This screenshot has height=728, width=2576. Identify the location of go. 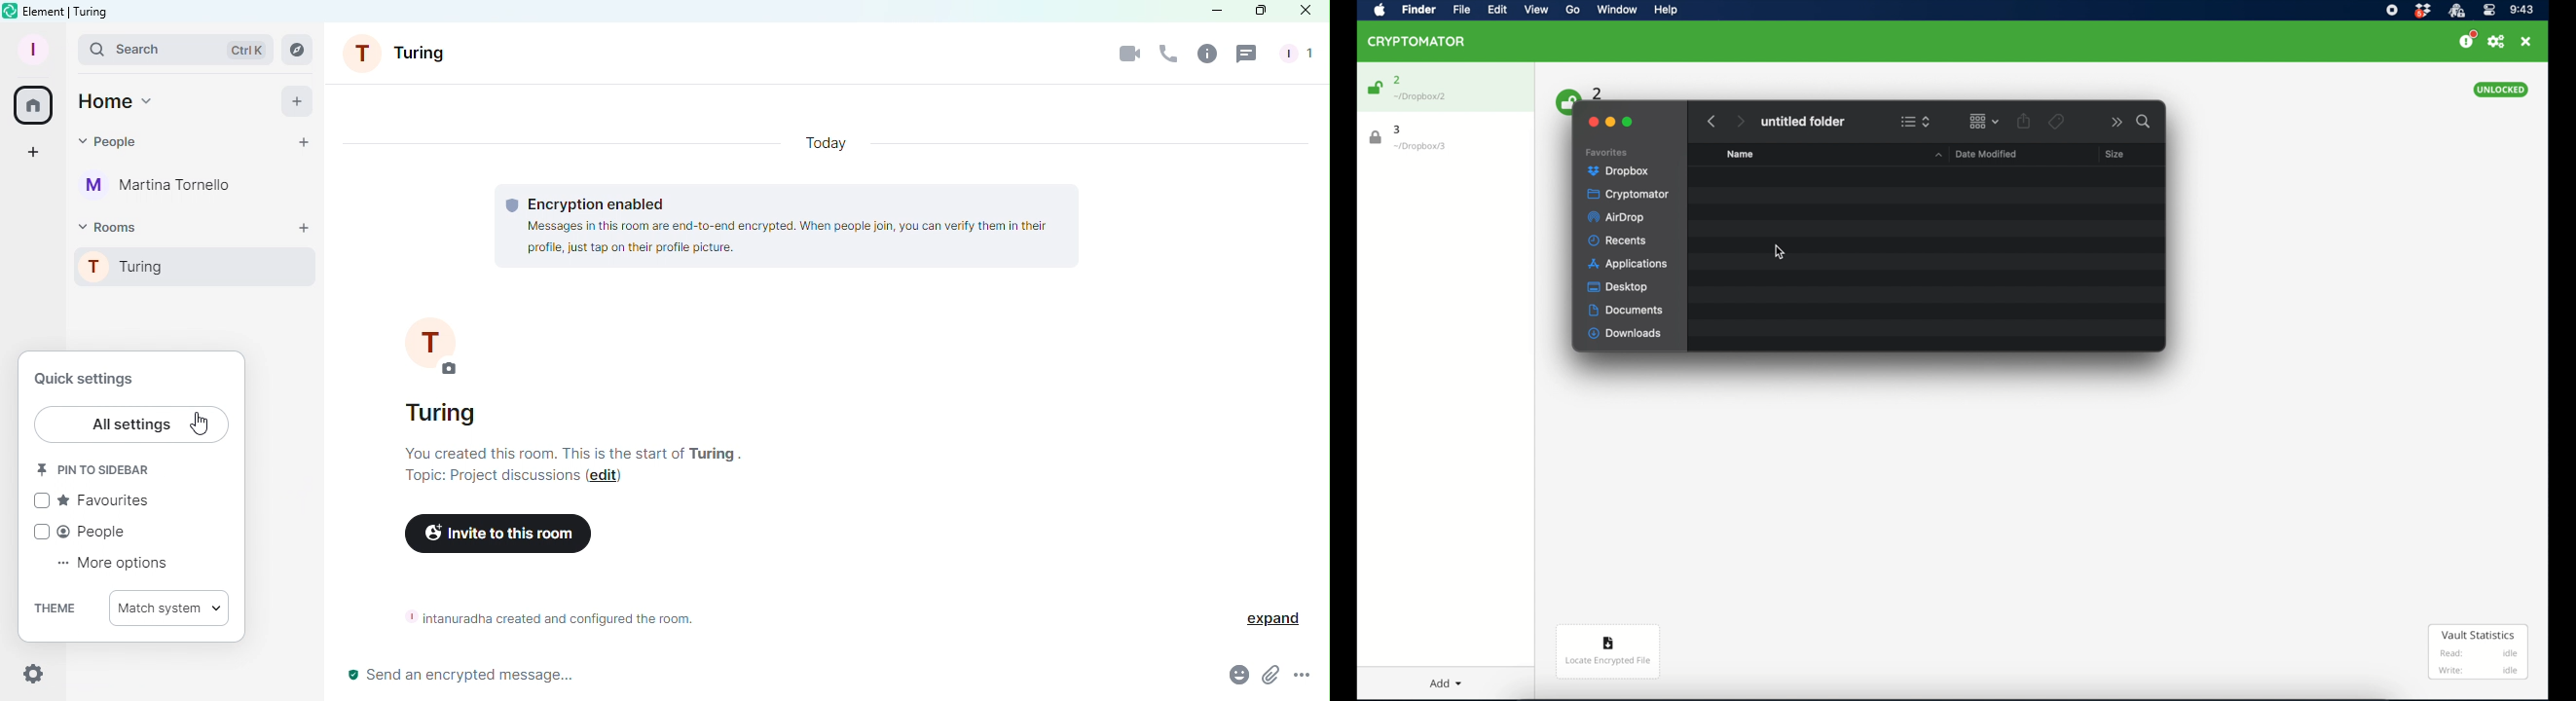
(1571, 10).